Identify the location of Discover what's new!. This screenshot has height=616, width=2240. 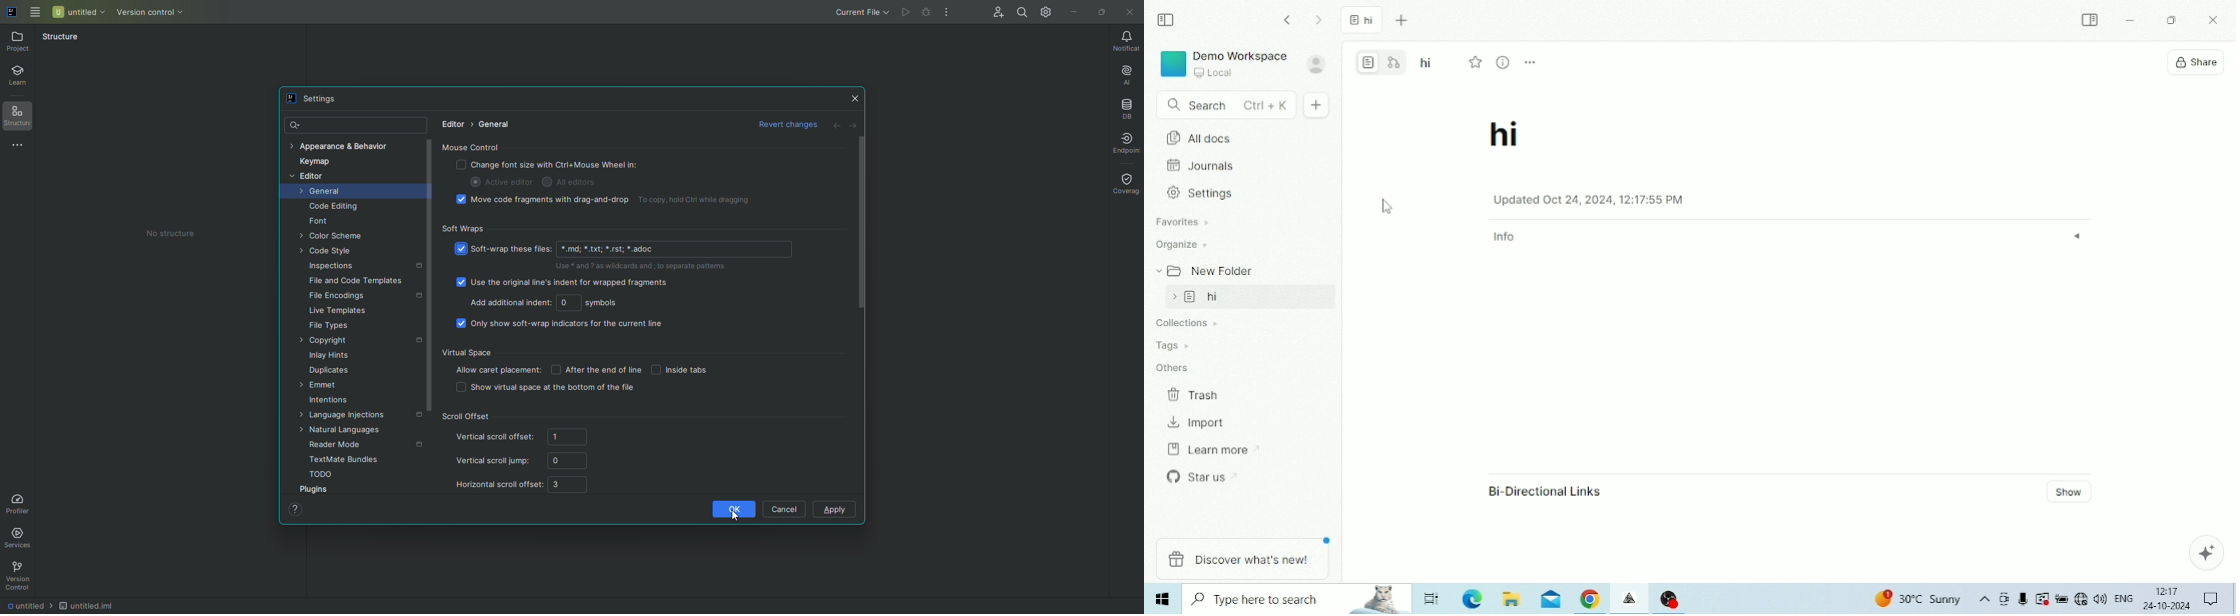
(1242, 560).